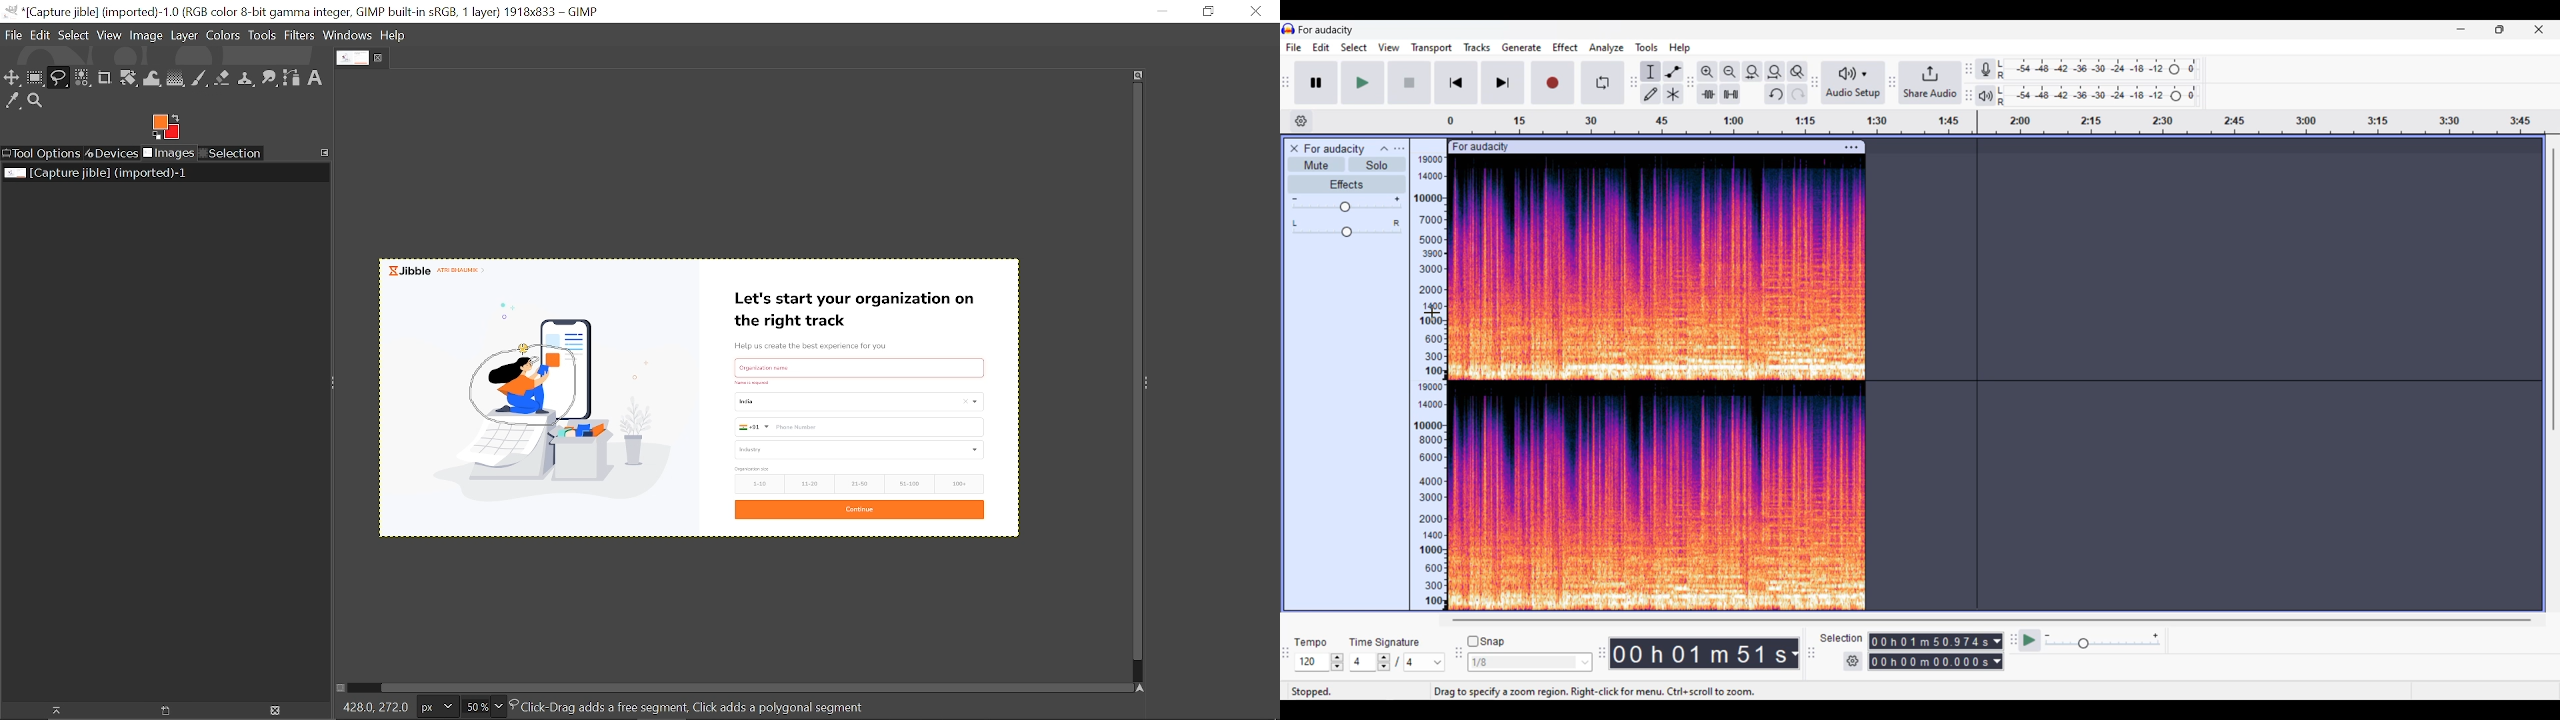 Image resolution: width=2576 pixels, height=728 pixels. Describe the element at coordinates (1477, 47) in the screenshot. I see `Tracks menu` at that location.